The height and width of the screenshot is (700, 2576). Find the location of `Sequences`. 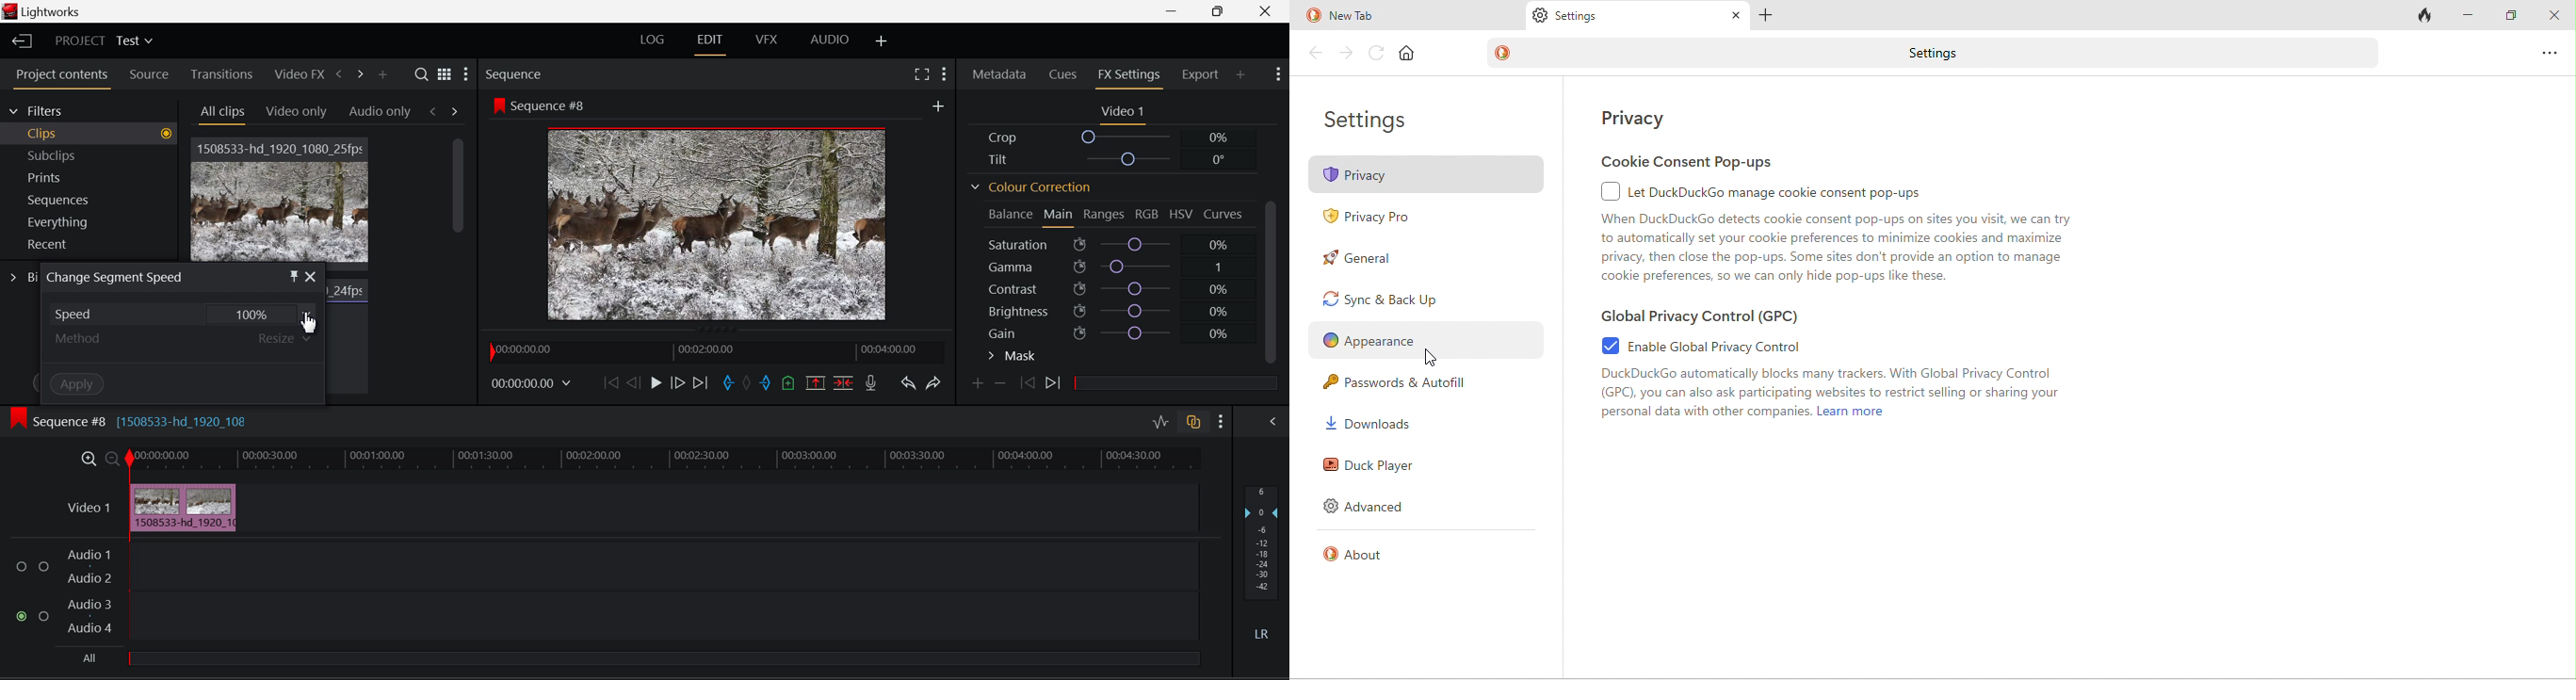

Sequences is located at coordinates (95, 200).